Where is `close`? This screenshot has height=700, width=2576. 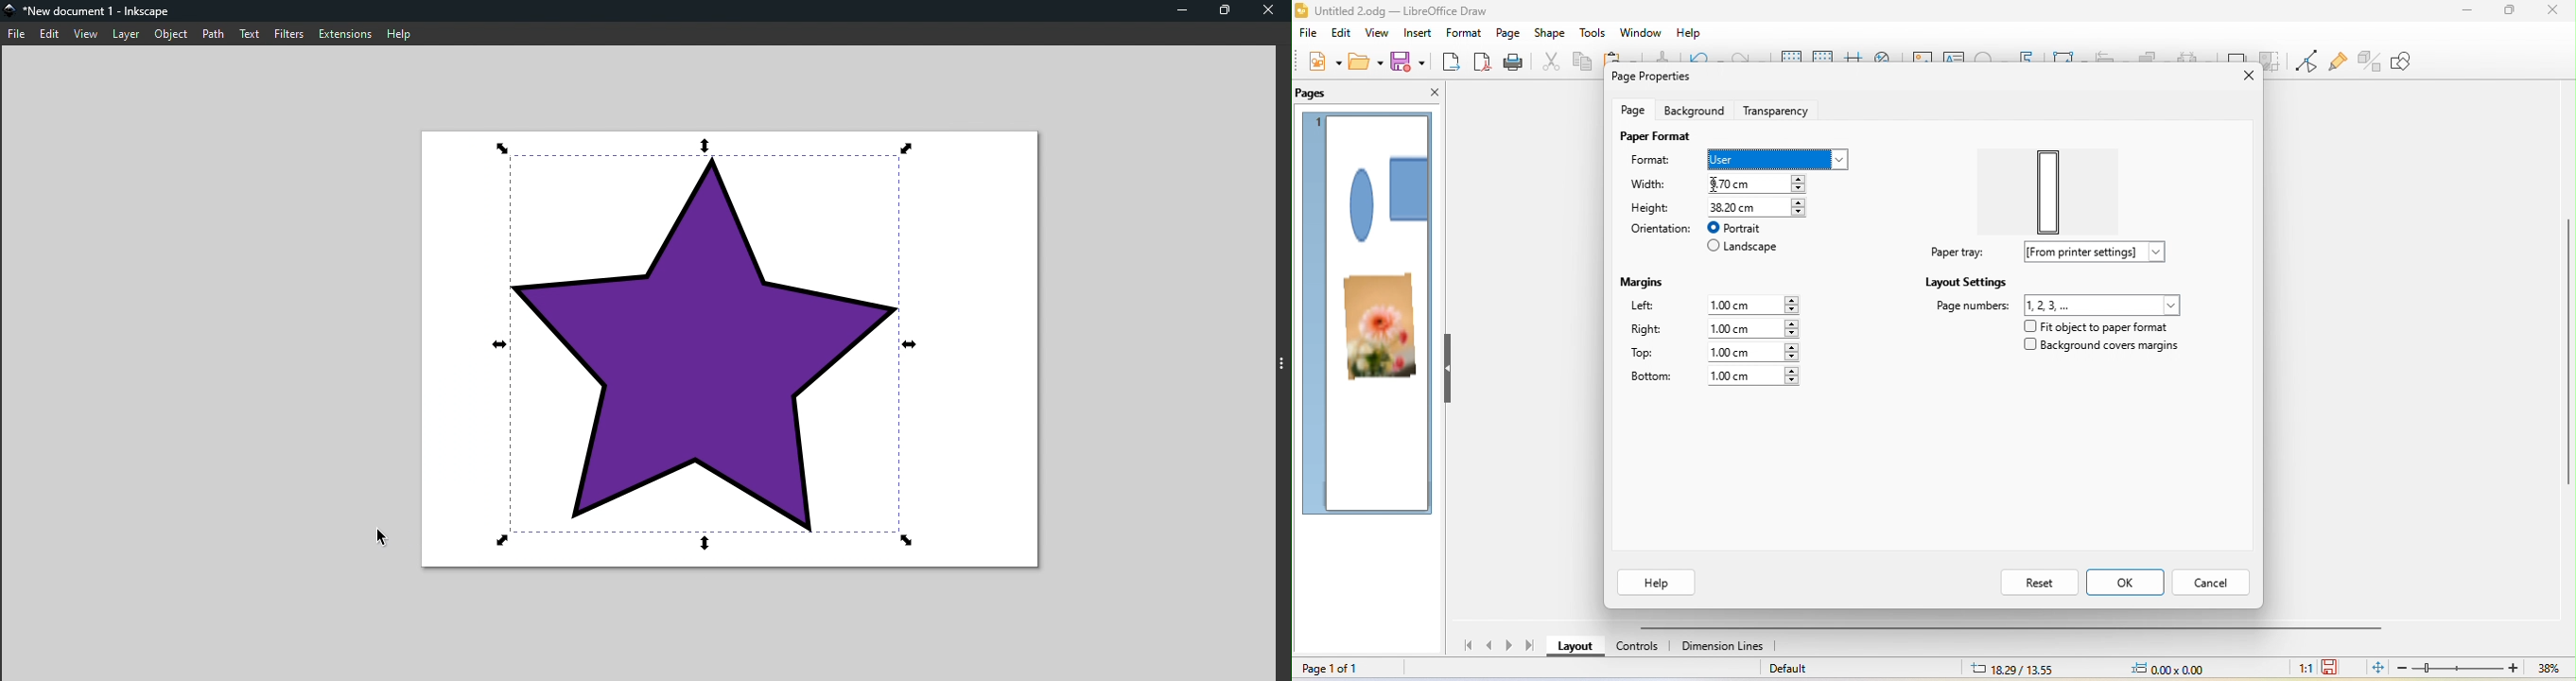 close is located at coordinates (1430, 93).